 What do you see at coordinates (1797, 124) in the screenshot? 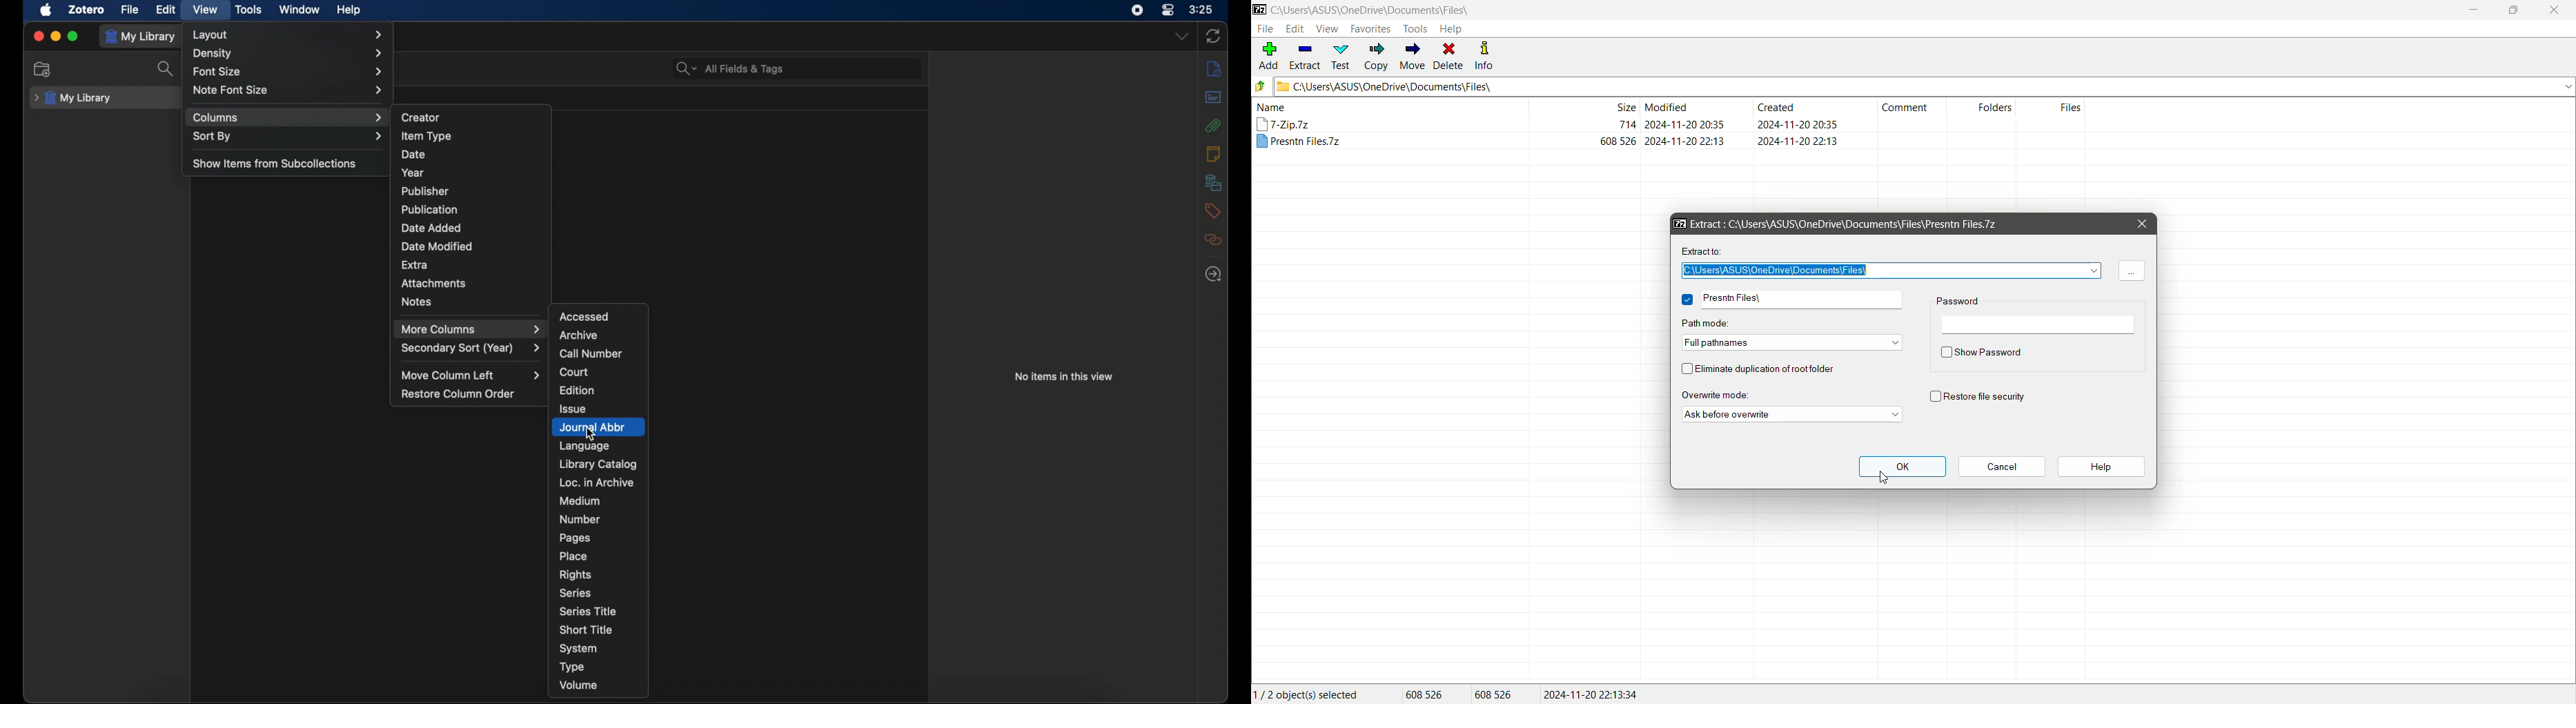
I see `created date & time` at bounding box center [1797, 124].